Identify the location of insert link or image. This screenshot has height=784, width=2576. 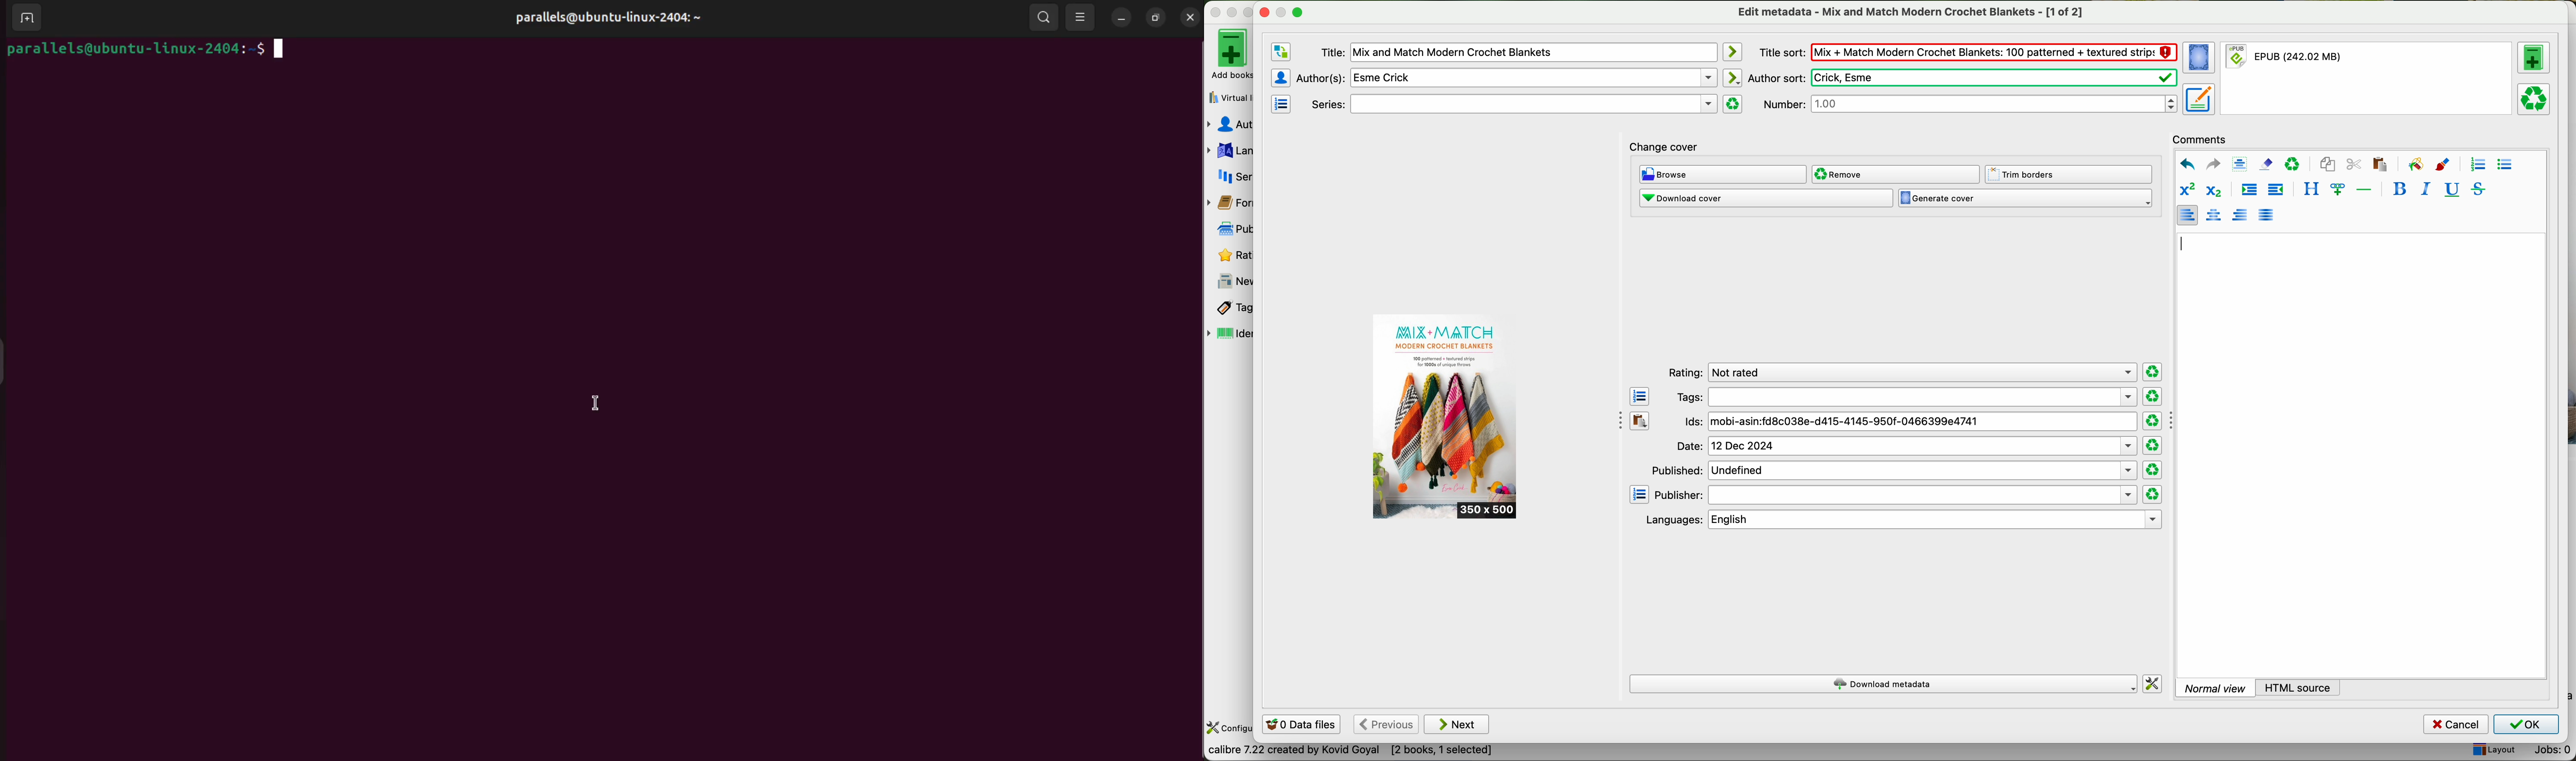
(2338, 189).